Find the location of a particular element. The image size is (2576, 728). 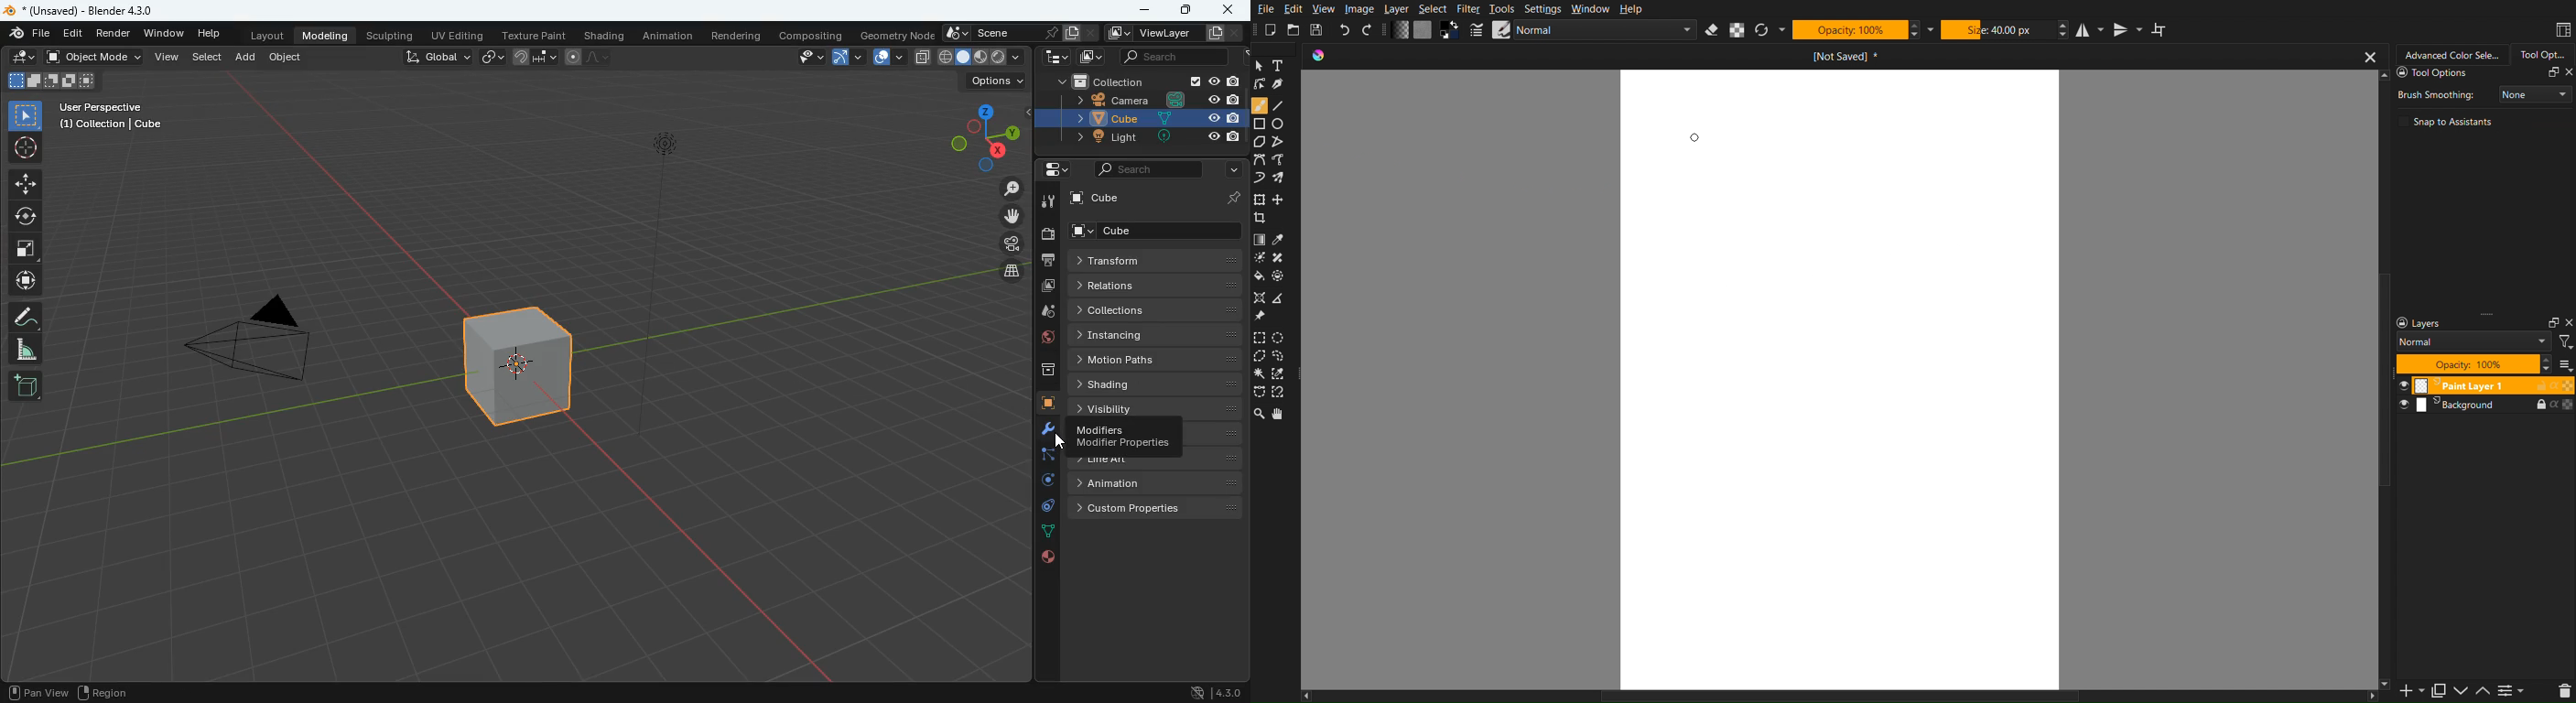

Line is located at coordinates (1284, 106).